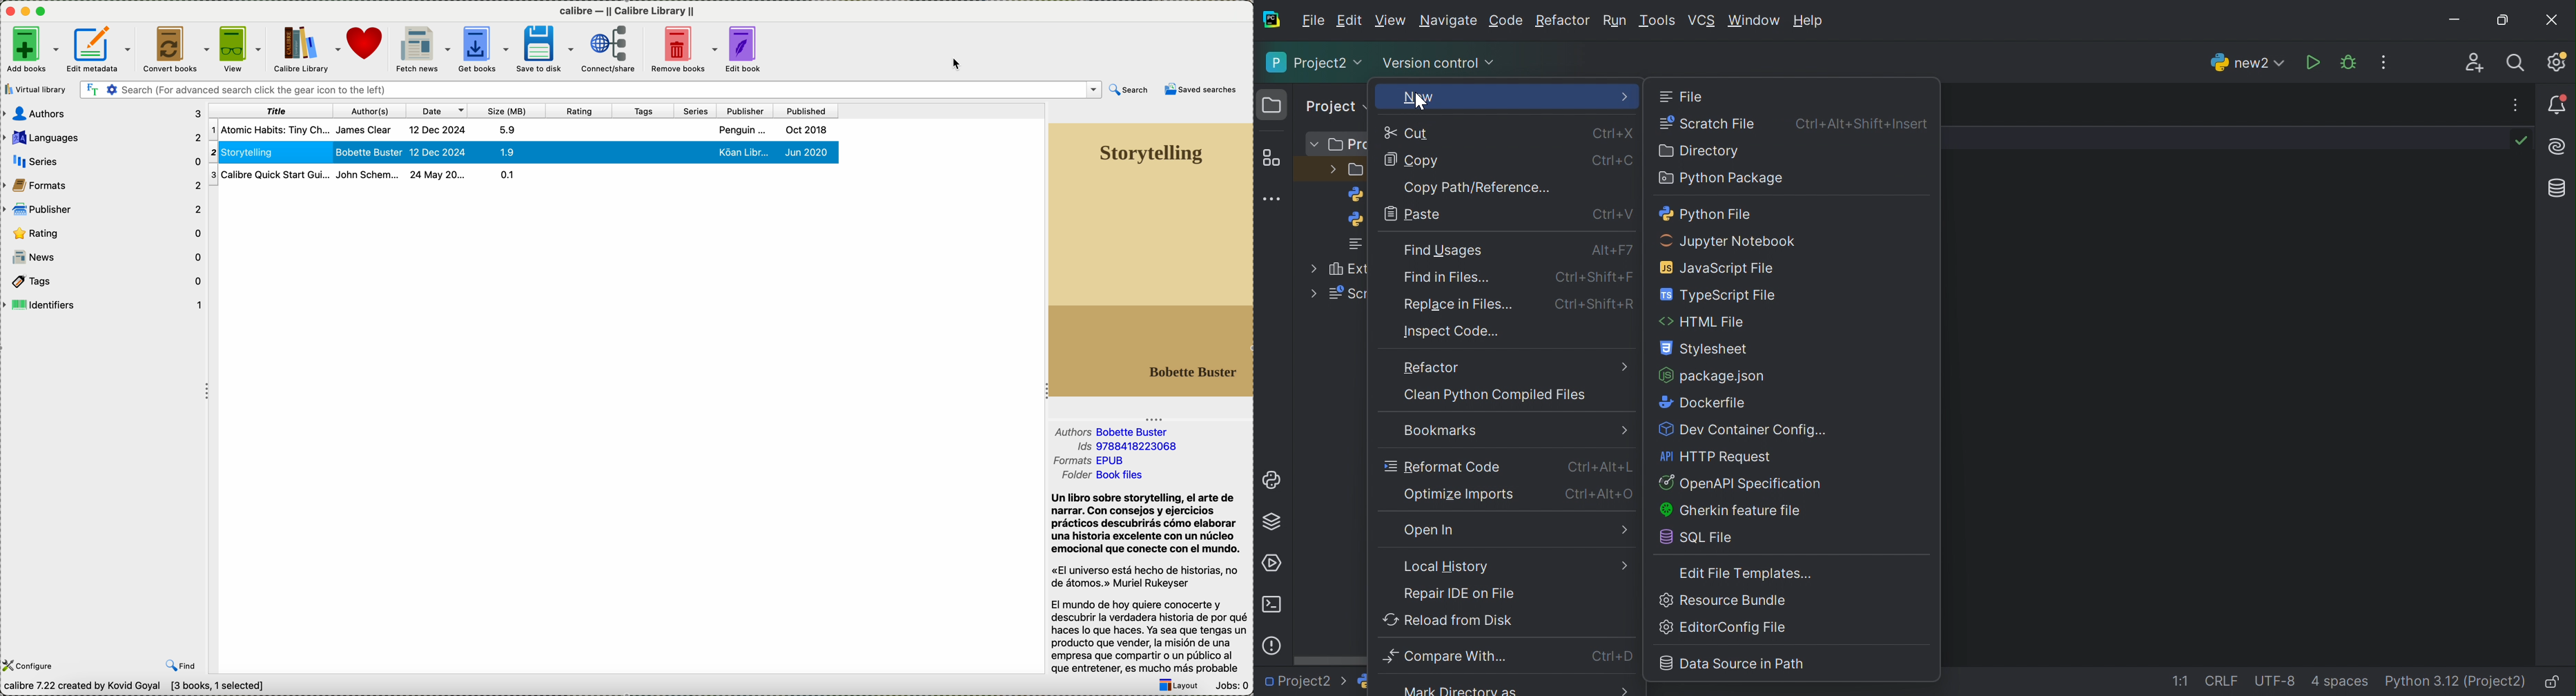 The height and width of the screenshot is (700, 2576). Describe the element at coordinates (371, 111) in the screenshot. I see `author` at that location.